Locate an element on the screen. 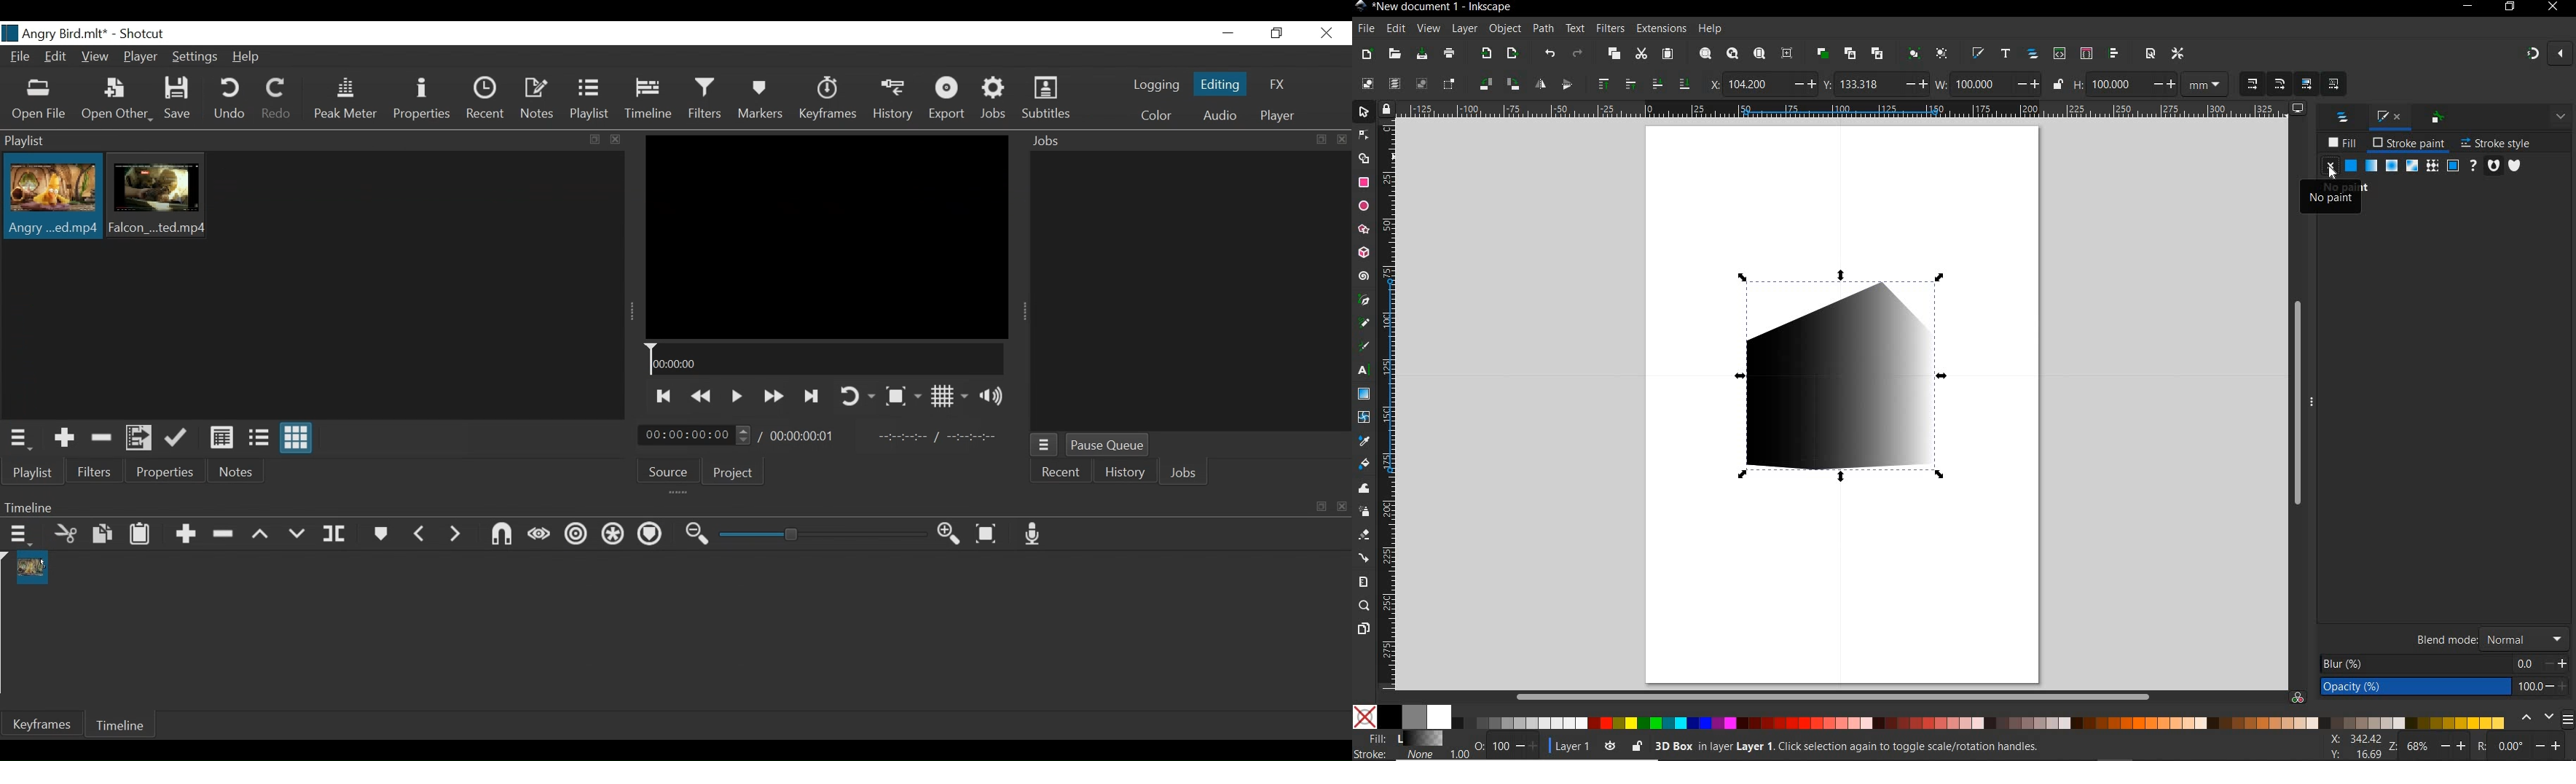 This screenshot has height=784, width=2576. Redo is located at coordinates (276, 101).